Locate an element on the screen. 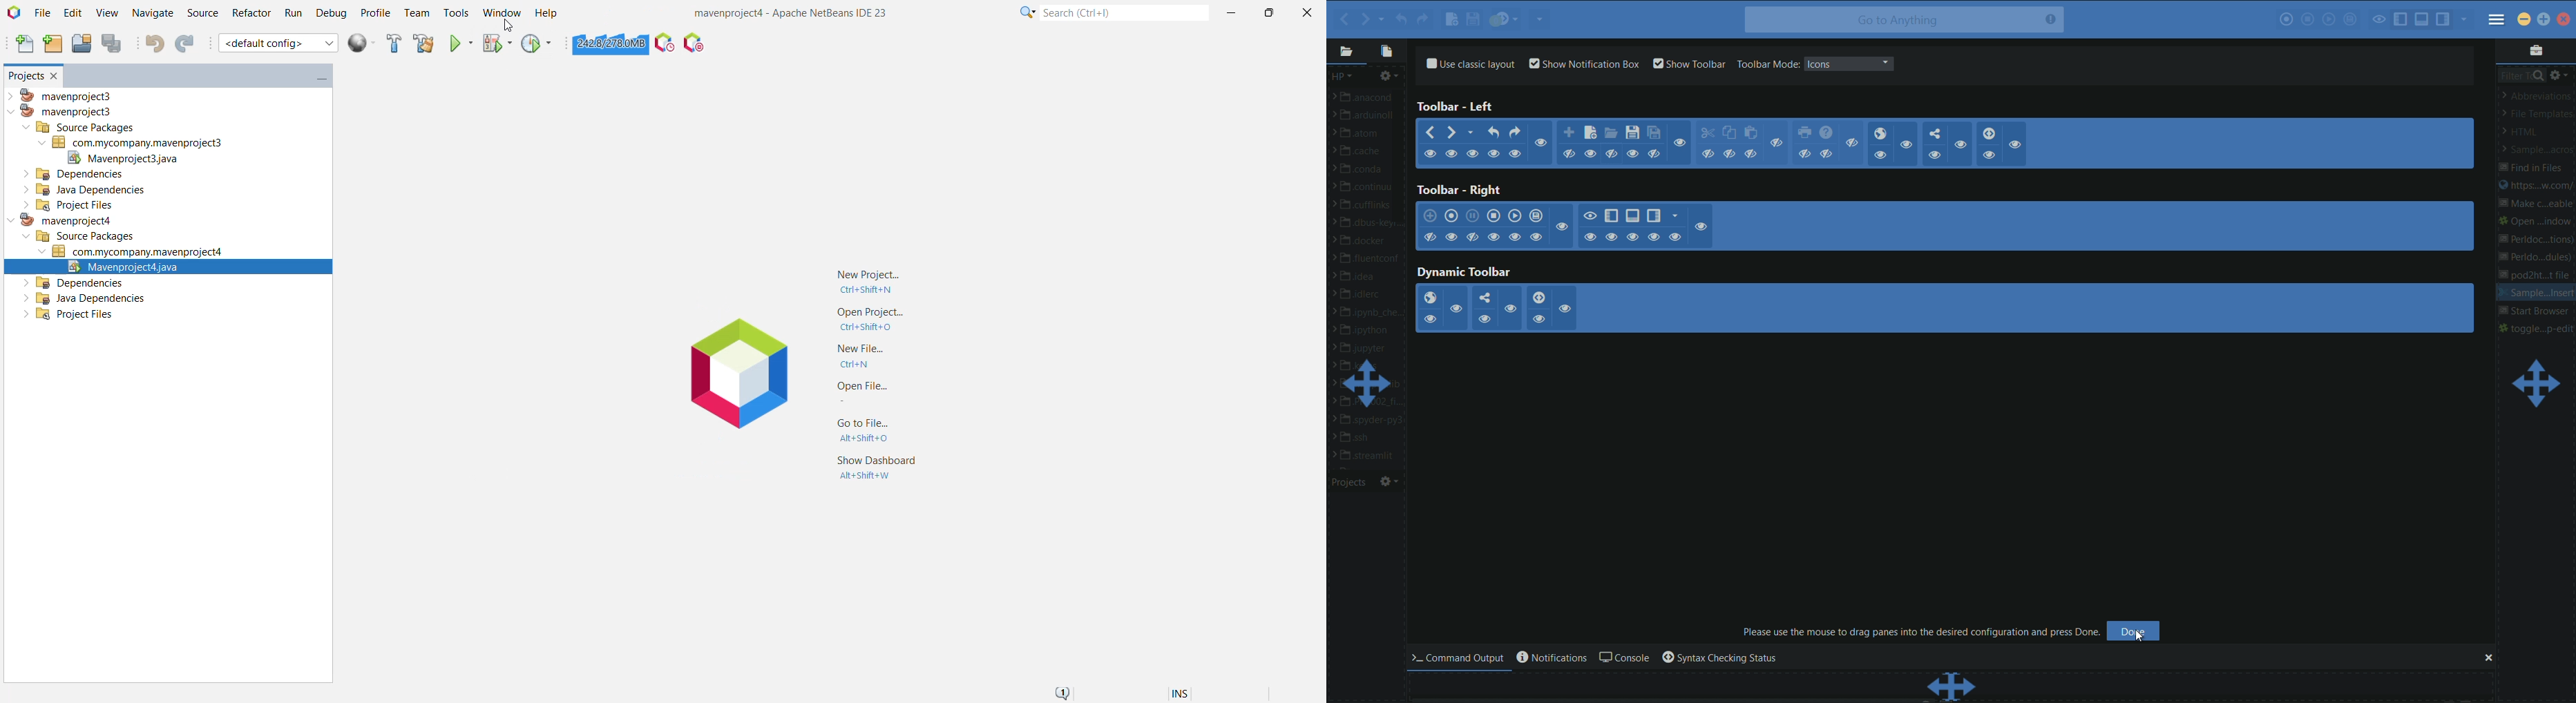 Image resolution: width=2576 pixels, height=728 pixels. .idea is located at coordinates (1363, 276).